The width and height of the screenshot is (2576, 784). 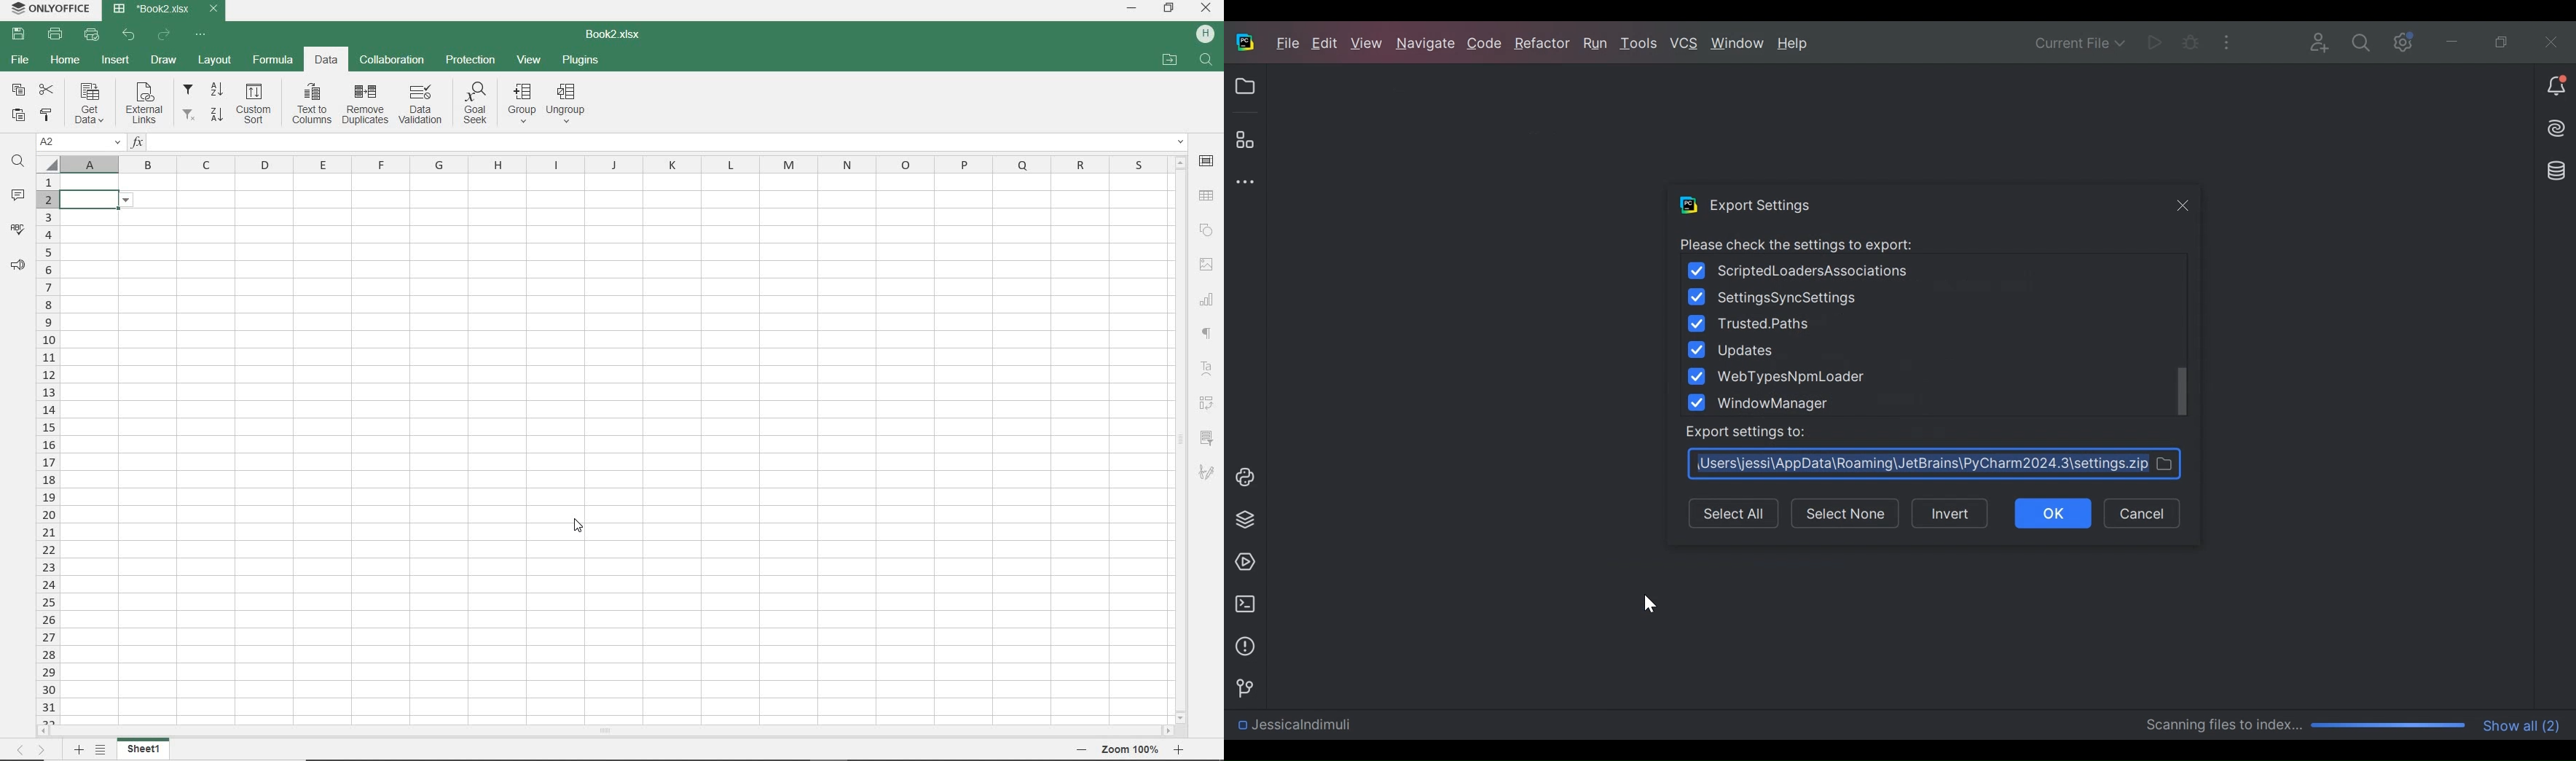 I want to click on HOME, so click(x=66, y=61).